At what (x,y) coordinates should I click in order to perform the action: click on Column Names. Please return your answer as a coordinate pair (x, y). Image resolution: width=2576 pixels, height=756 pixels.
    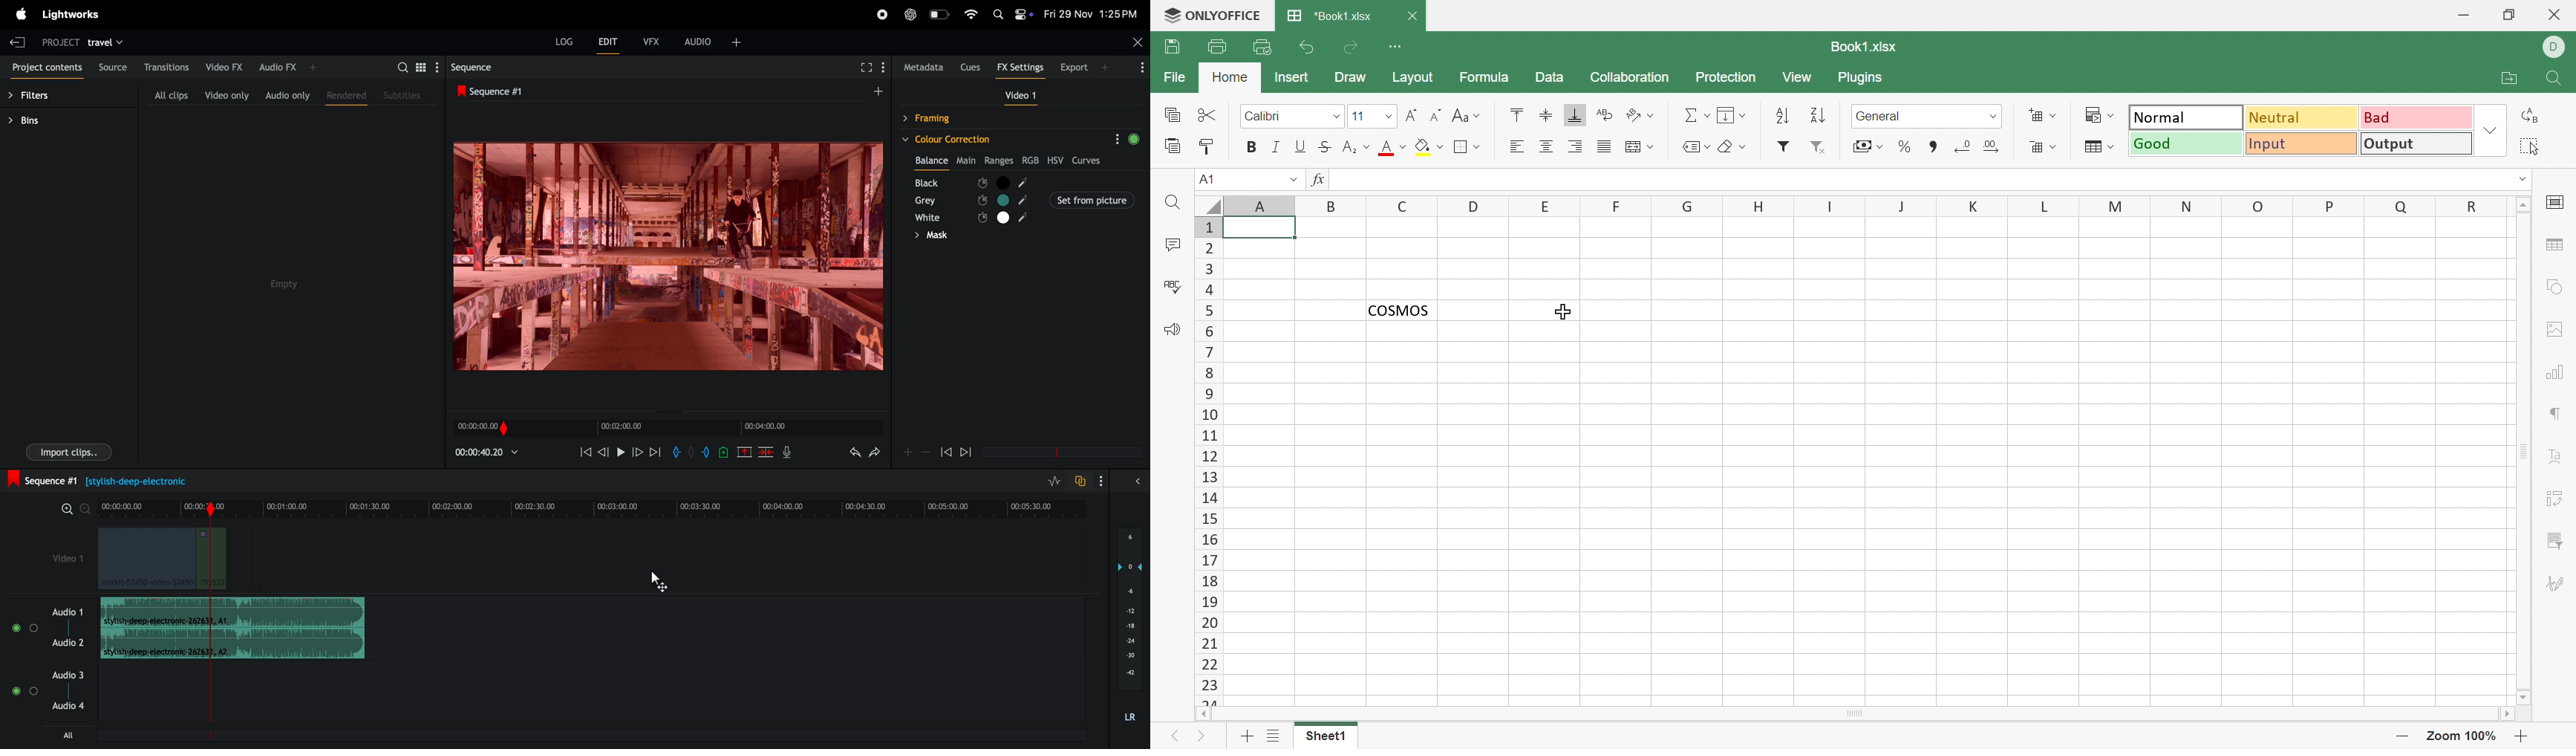
    Looking at the image, I should click on (1868, 205).